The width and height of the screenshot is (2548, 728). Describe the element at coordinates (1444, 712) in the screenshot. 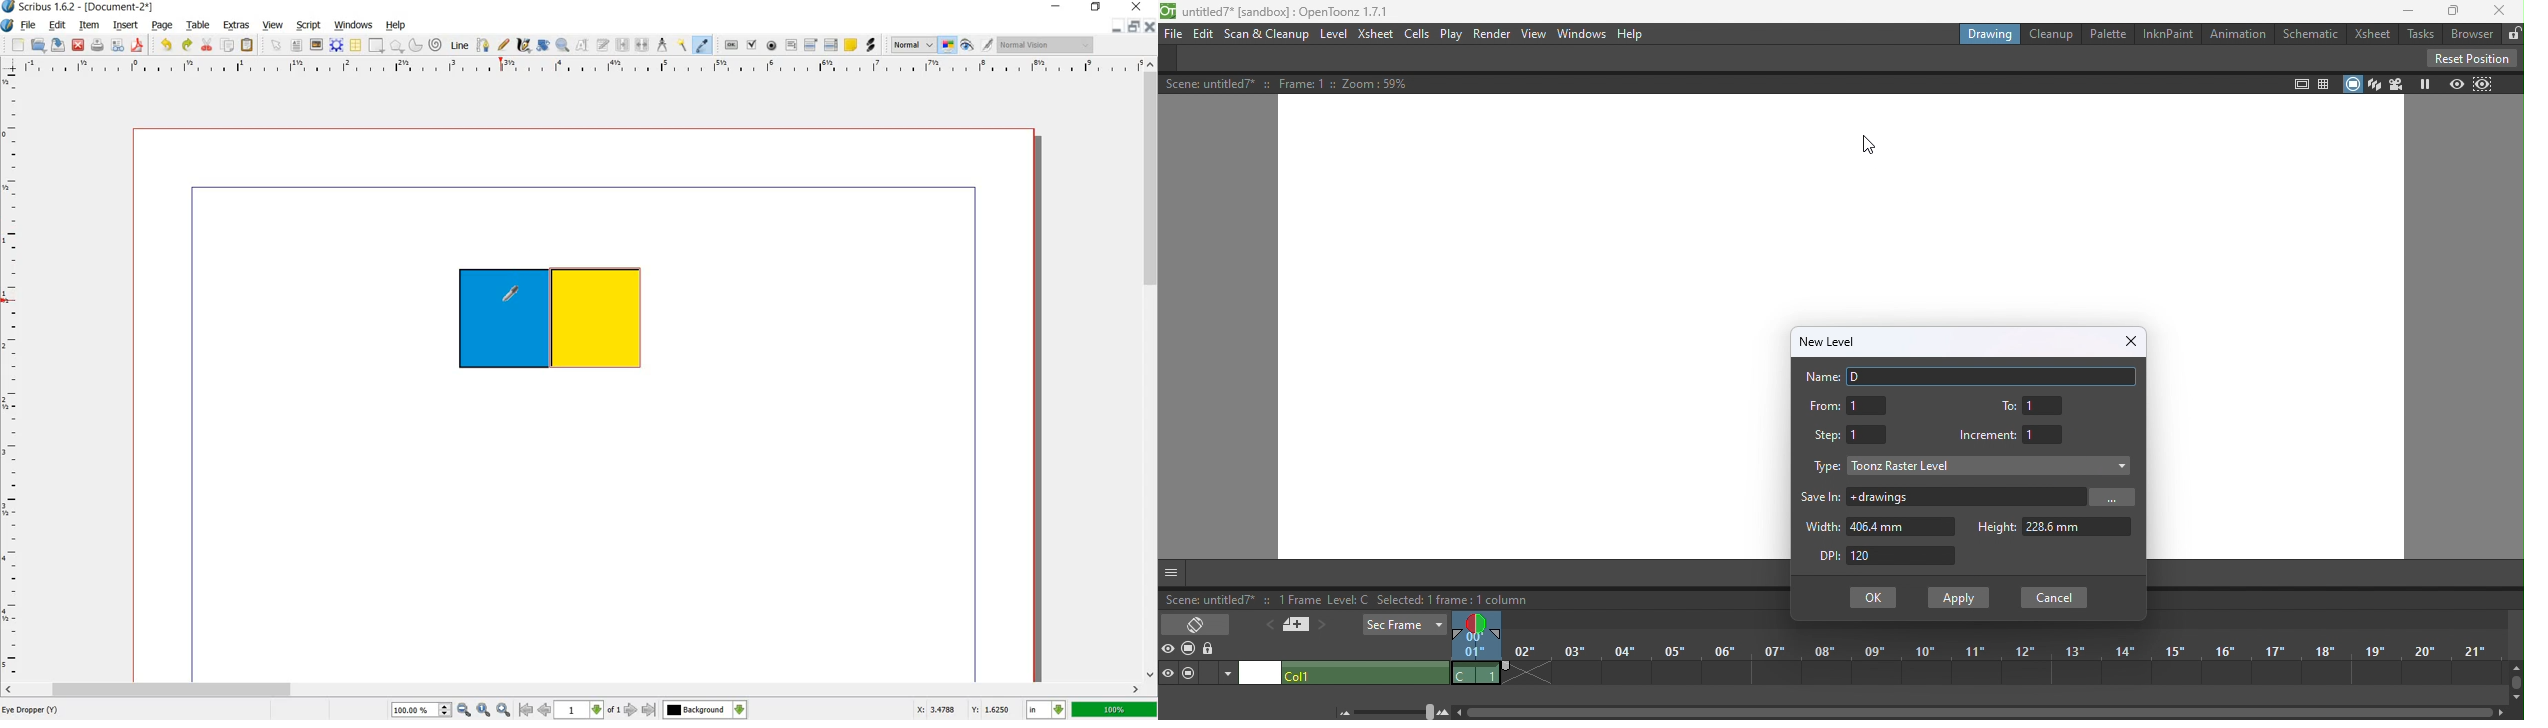

I see `Zoom in` at that location.